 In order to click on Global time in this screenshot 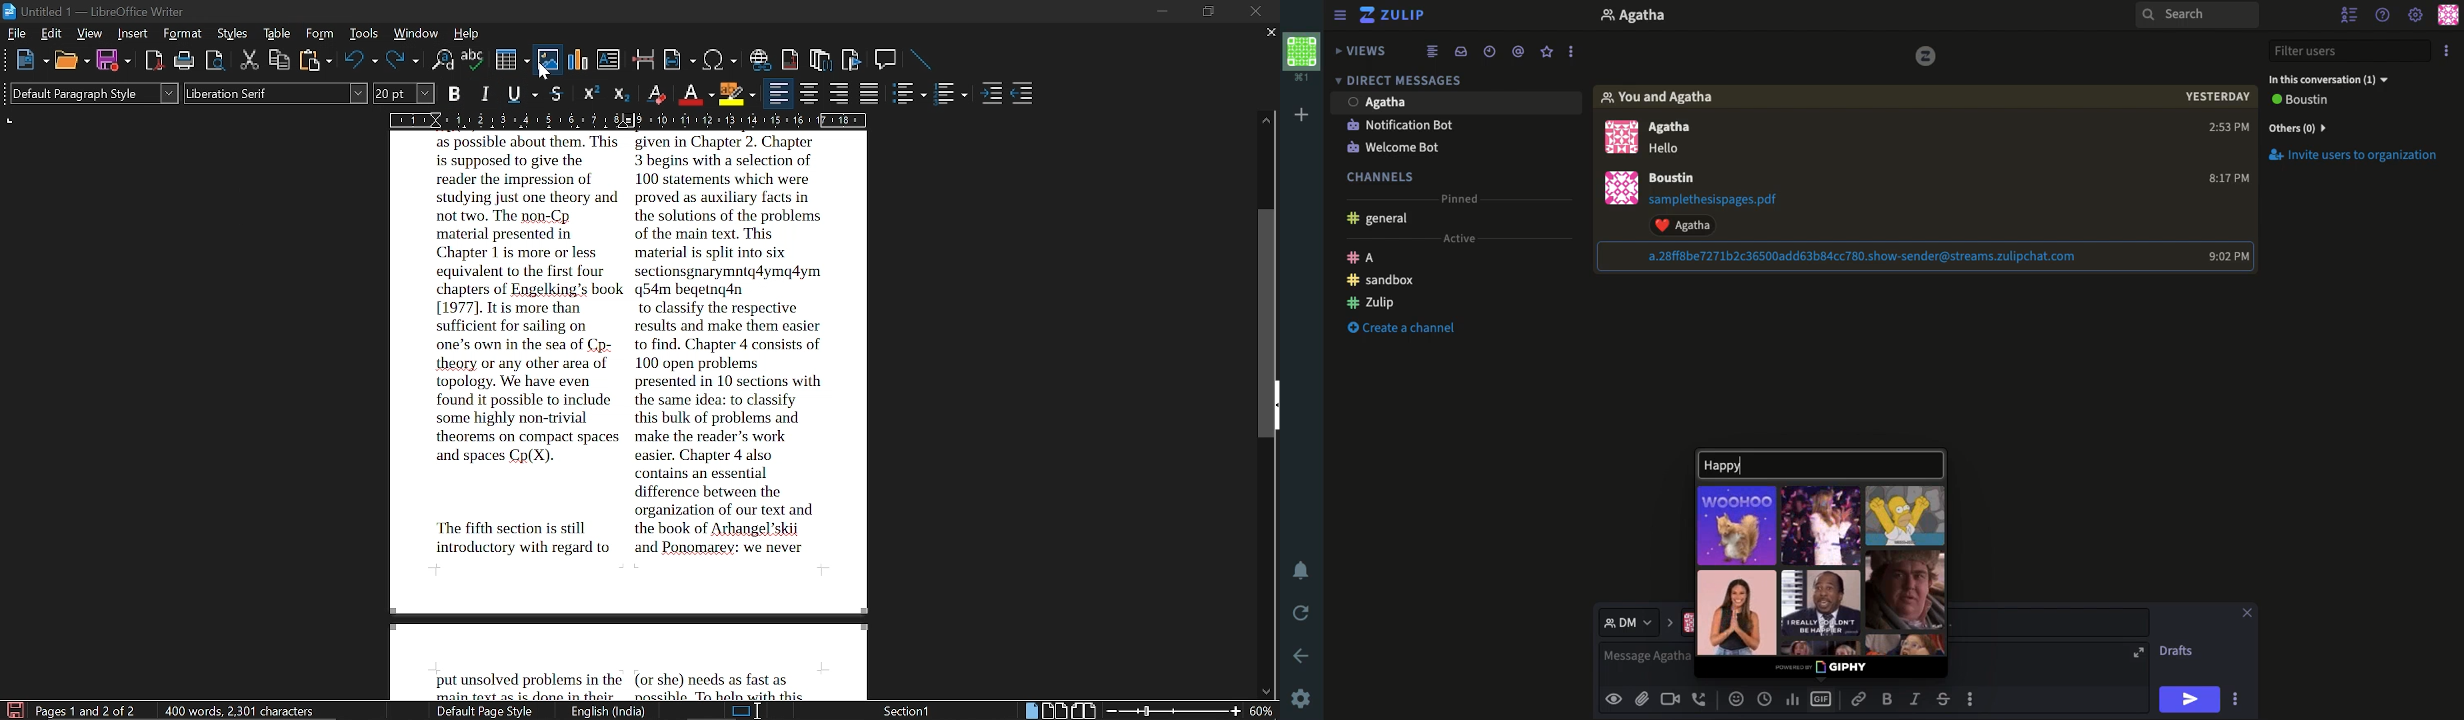, I will do `click(1490, 54)`.